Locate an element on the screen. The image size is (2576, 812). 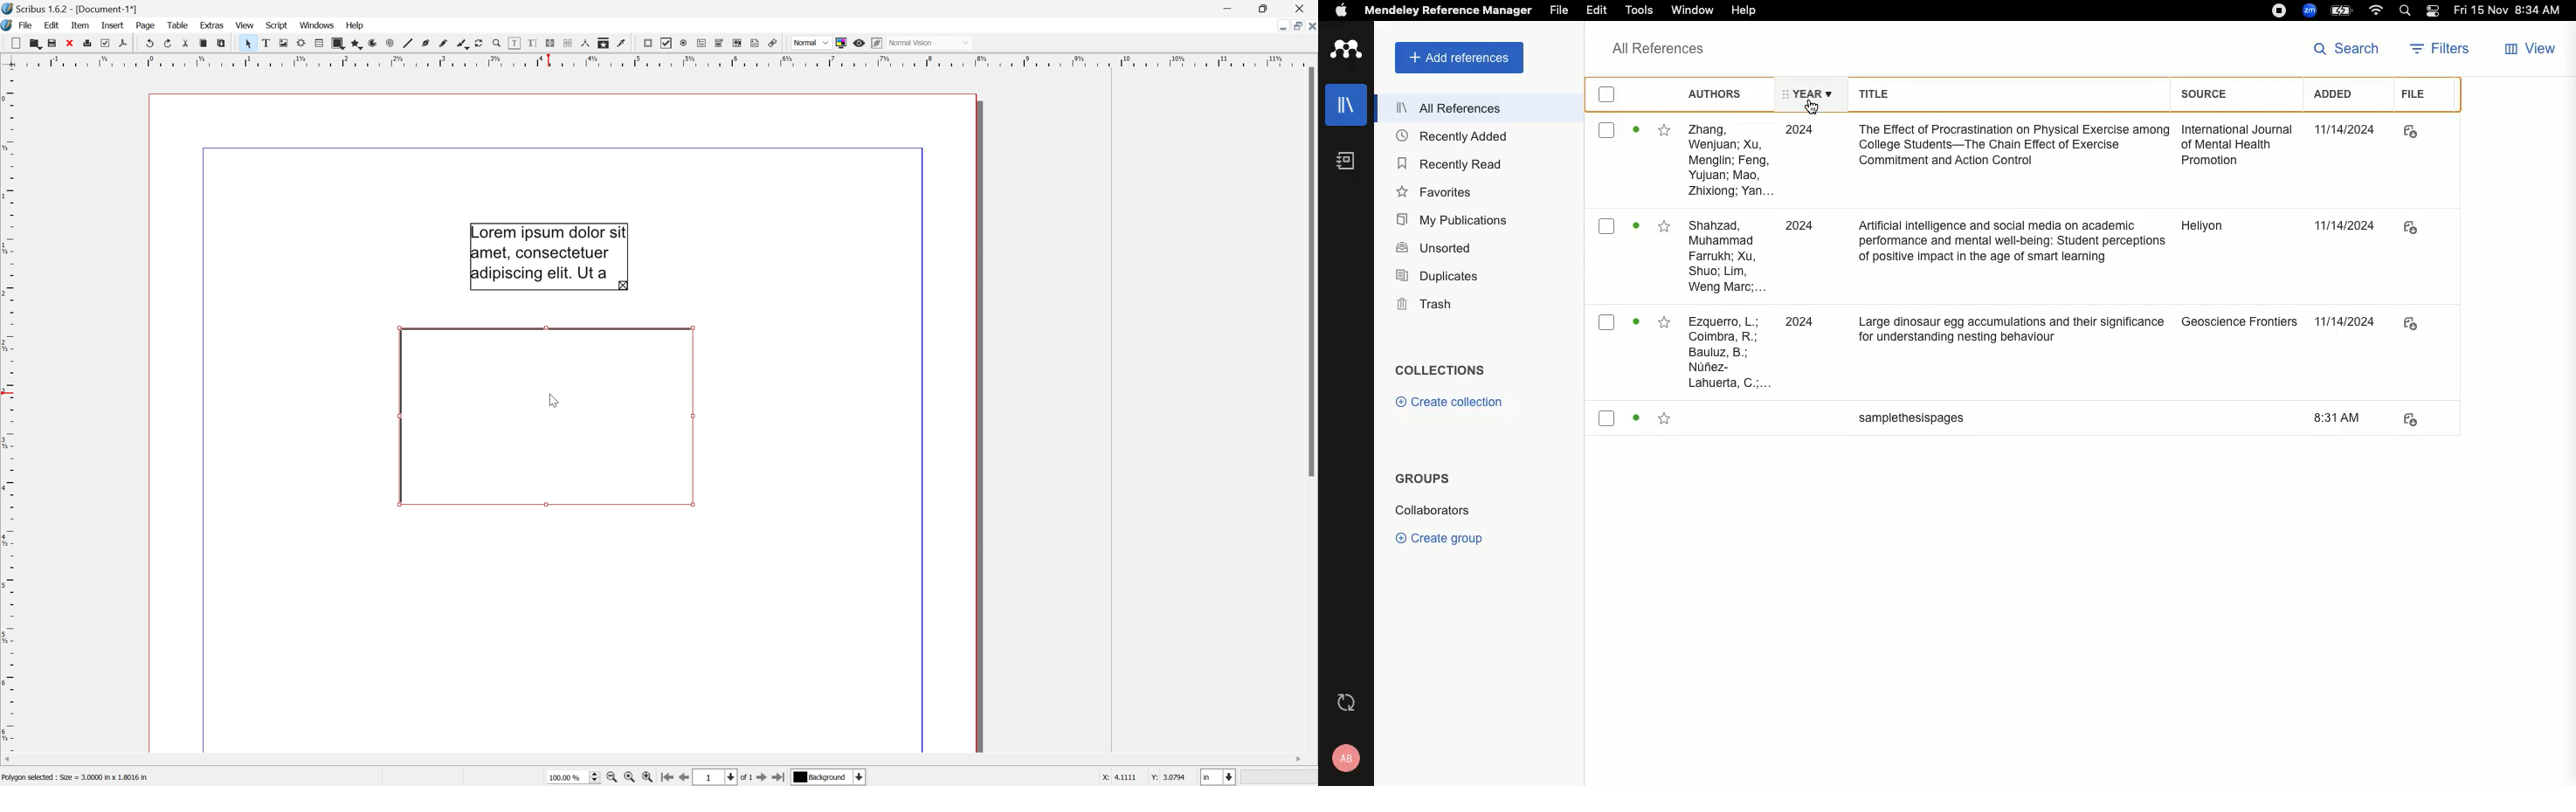
Internet is located at coordinates (2377, 10).